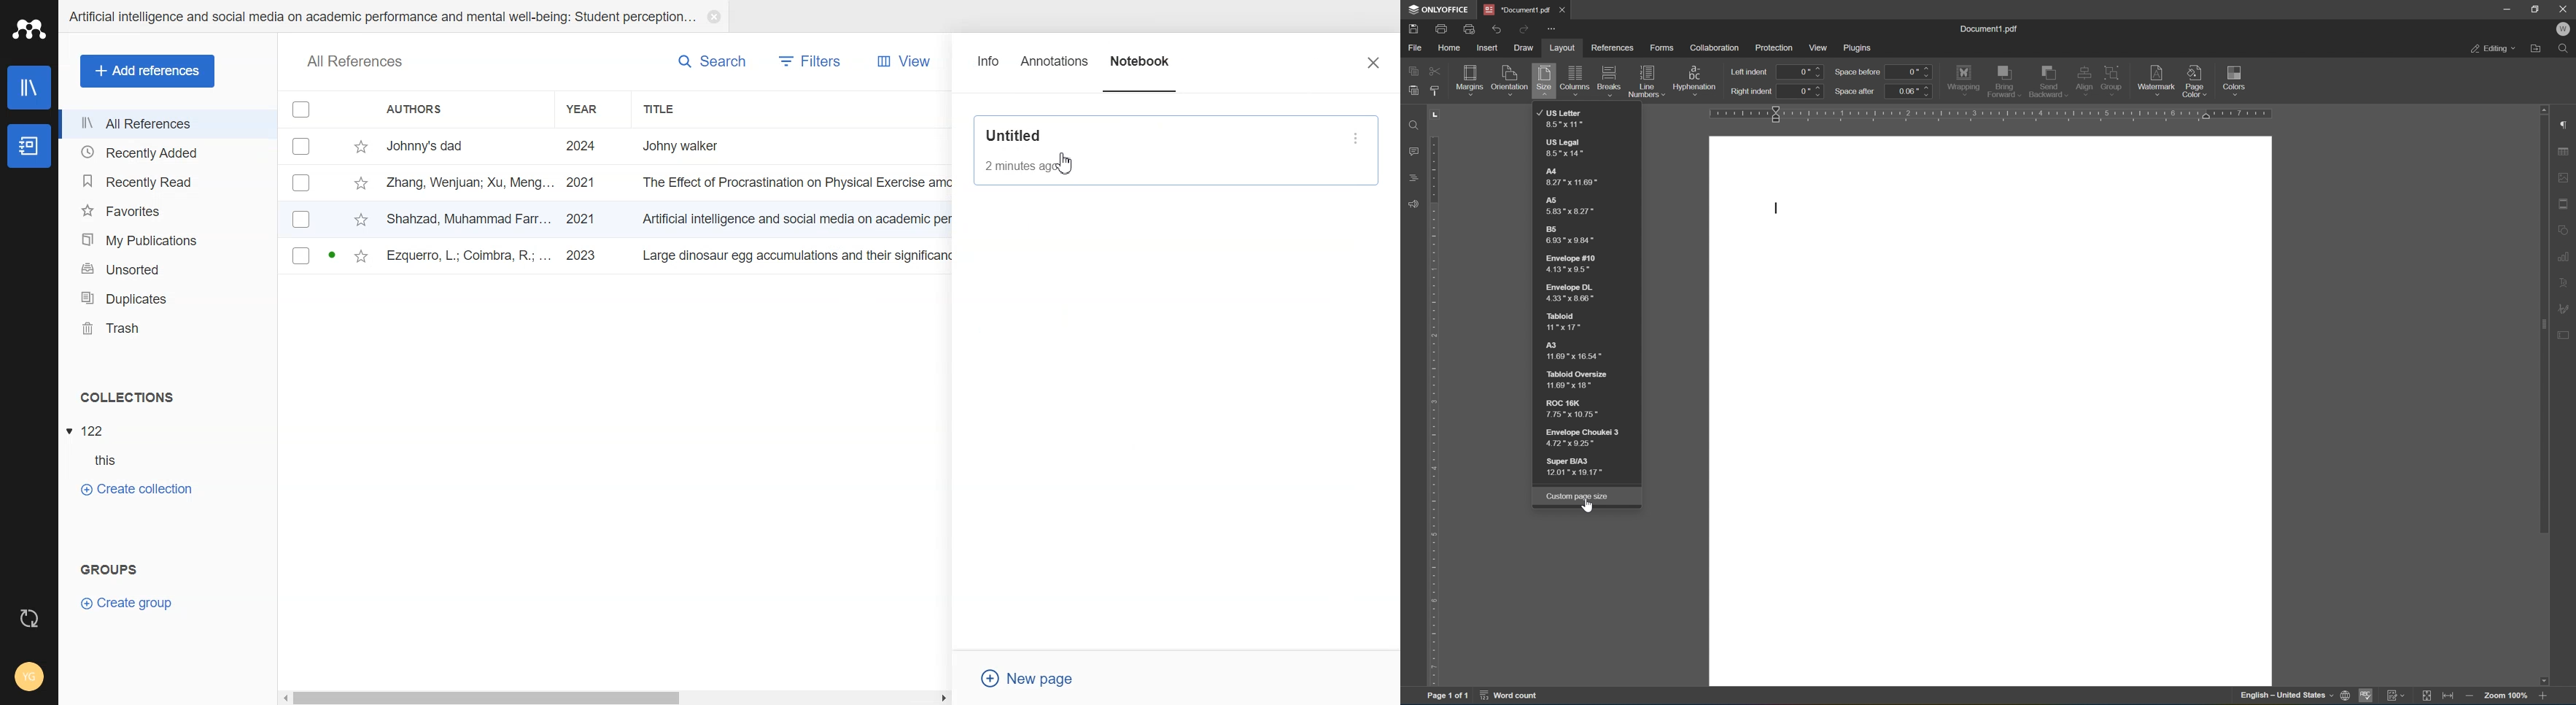 Image resolution: width=2576 pixels, height=728 pixels. I want to click on Johny walker, so click(696, 145).